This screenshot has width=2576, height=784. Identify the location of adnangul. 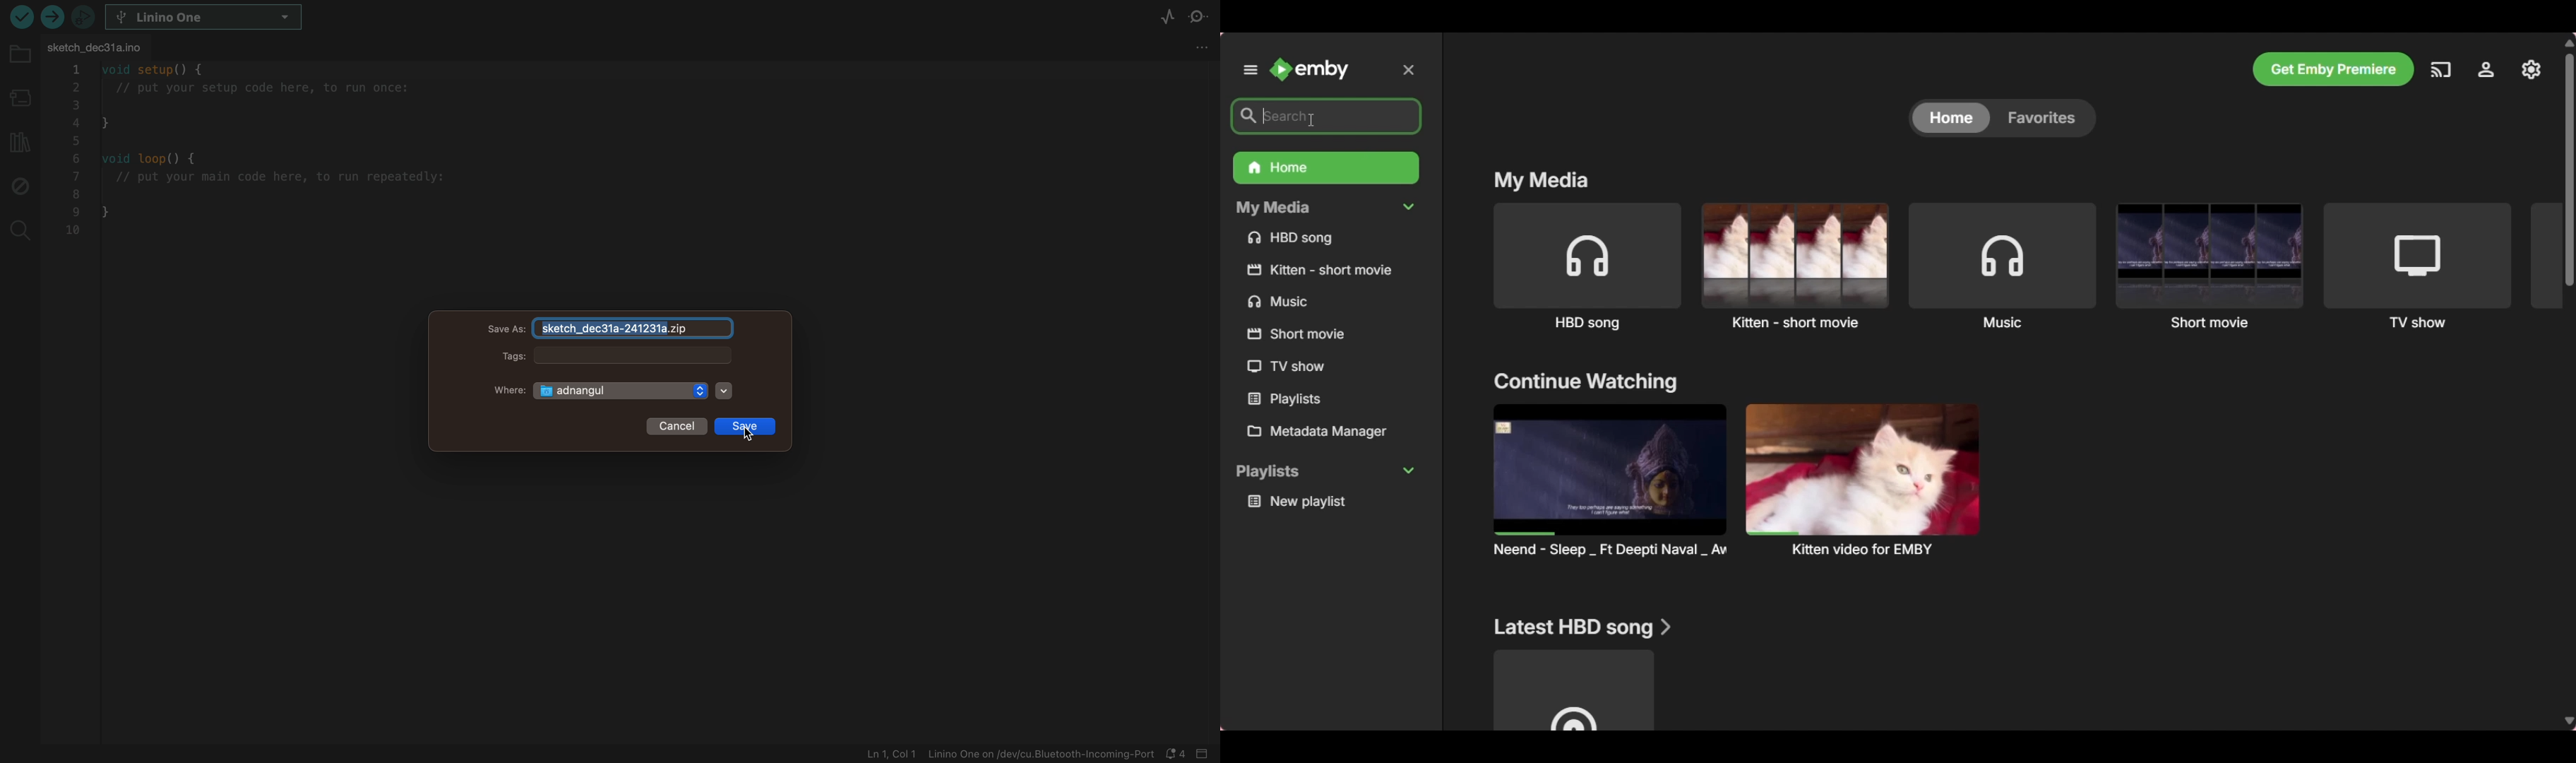
(620, 391).